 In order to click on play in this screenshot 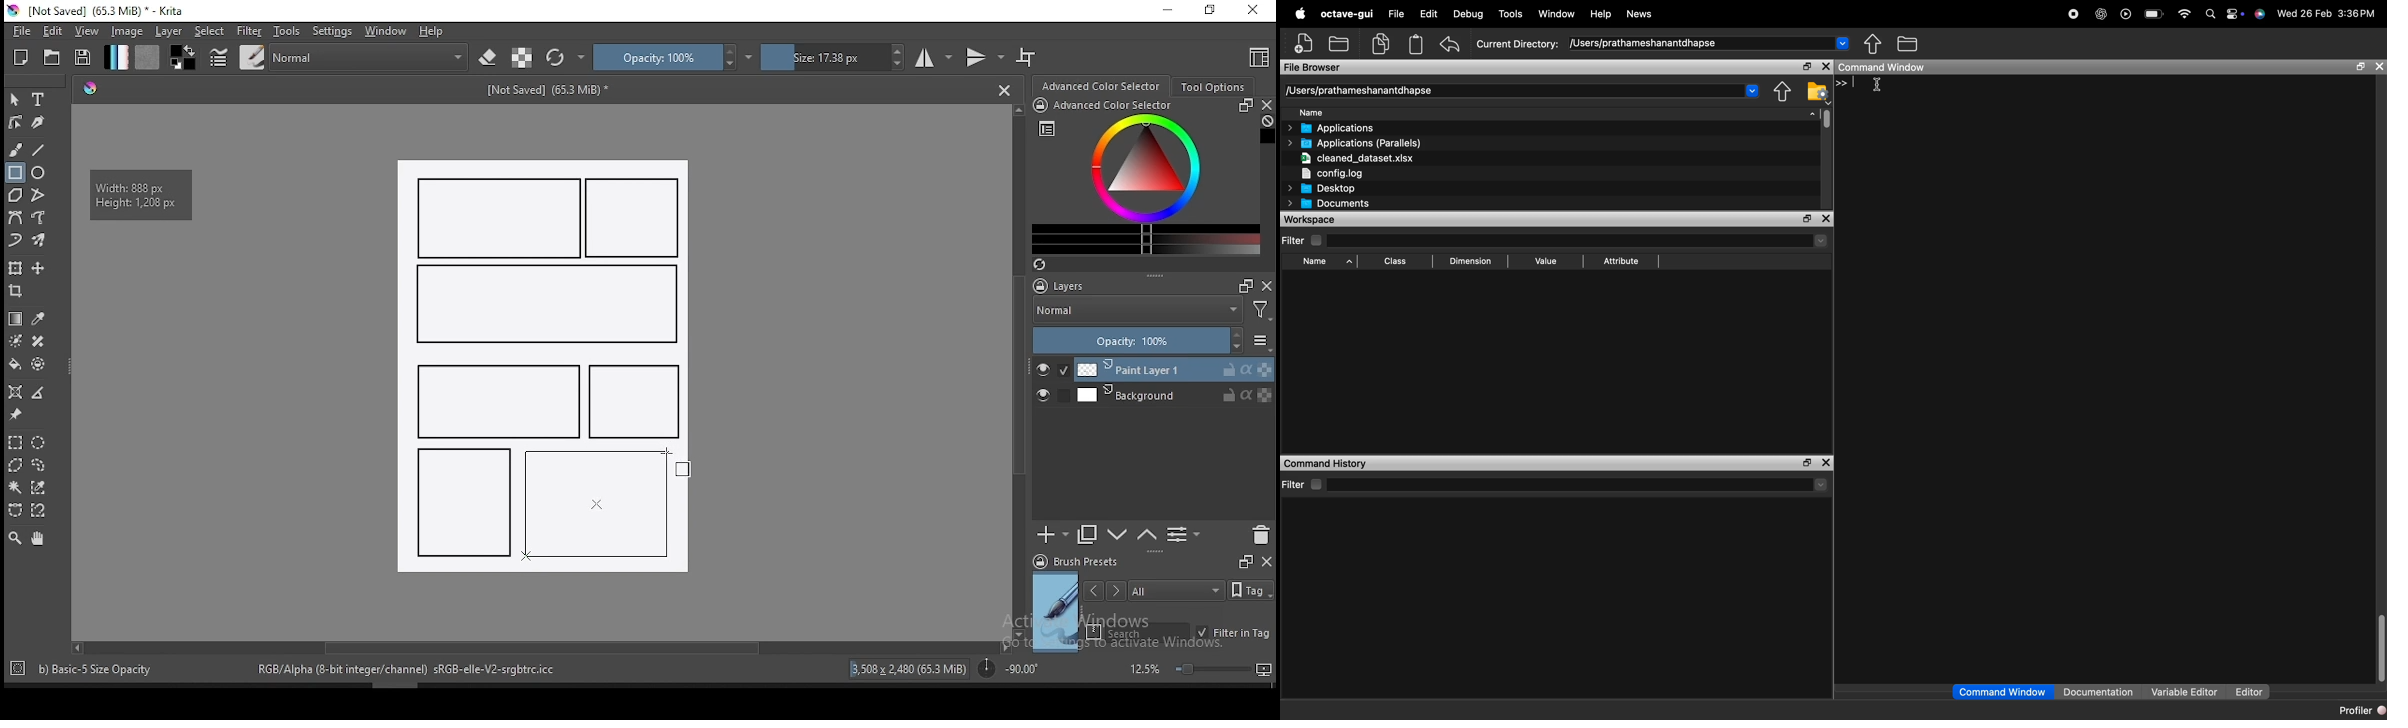, I will do `click(2128, 14)`.